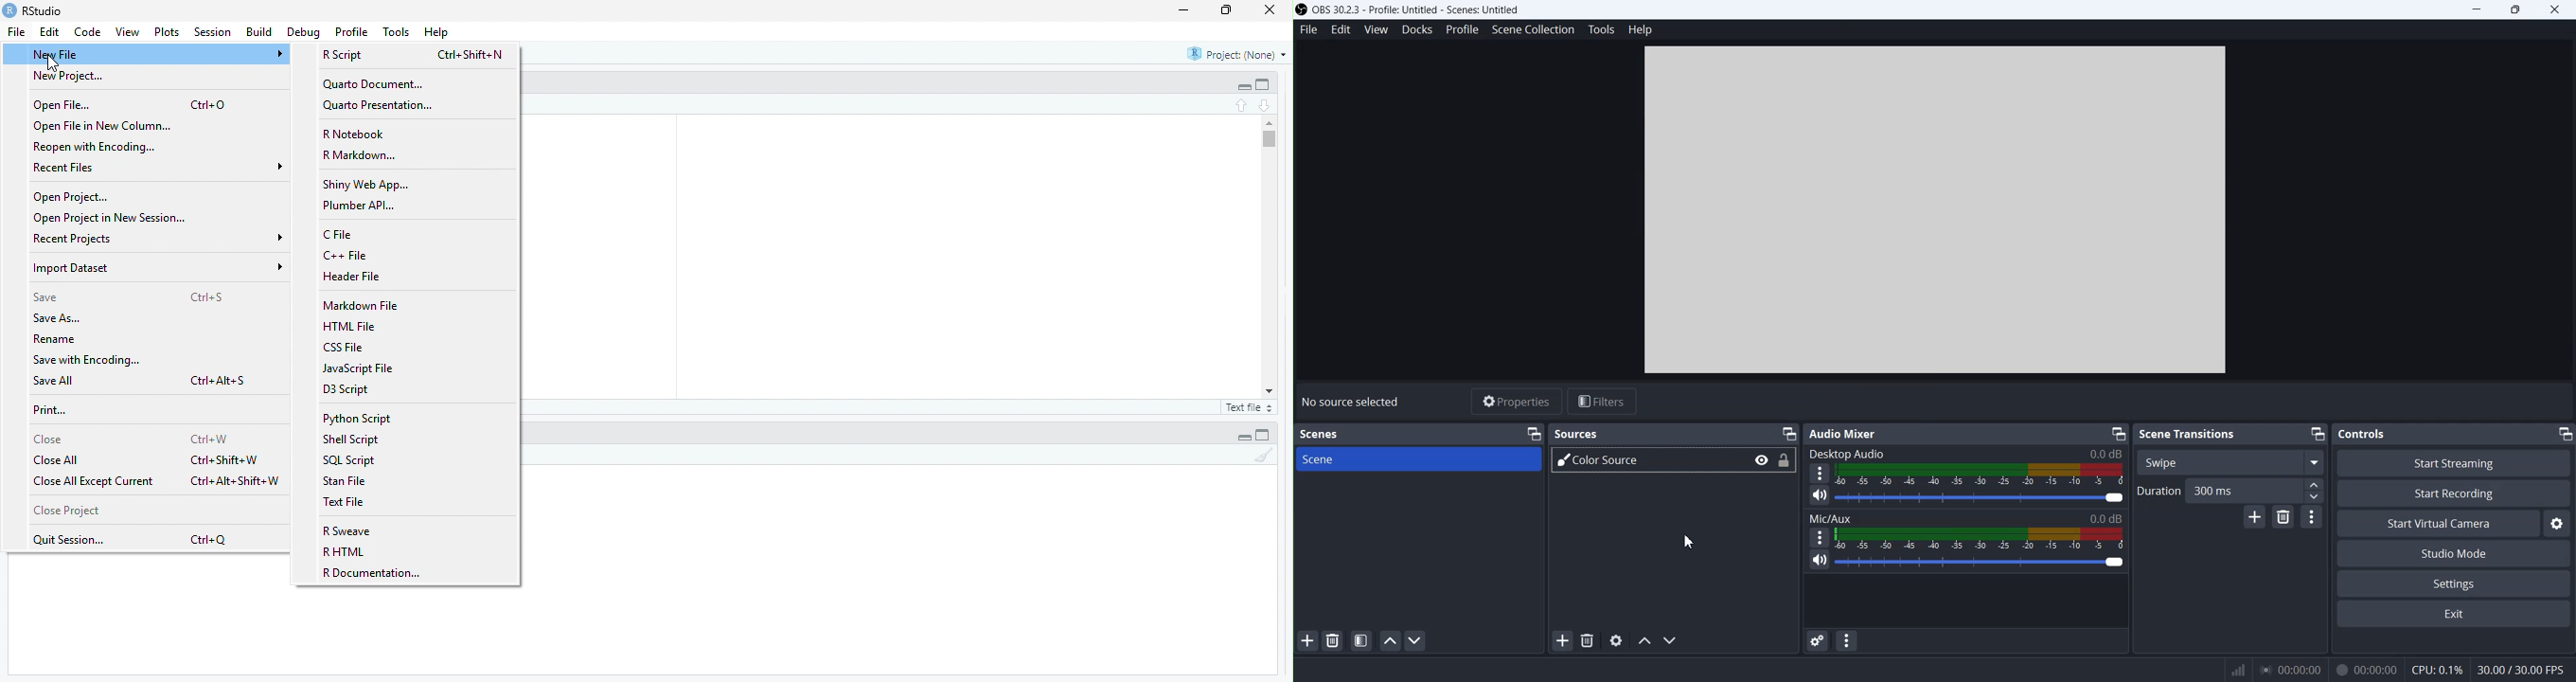 The image size is (2576, 700). What do you see at coordinates (157, 55) in the screenshot?
I see `Nery File` at bounding box center [157, 55].